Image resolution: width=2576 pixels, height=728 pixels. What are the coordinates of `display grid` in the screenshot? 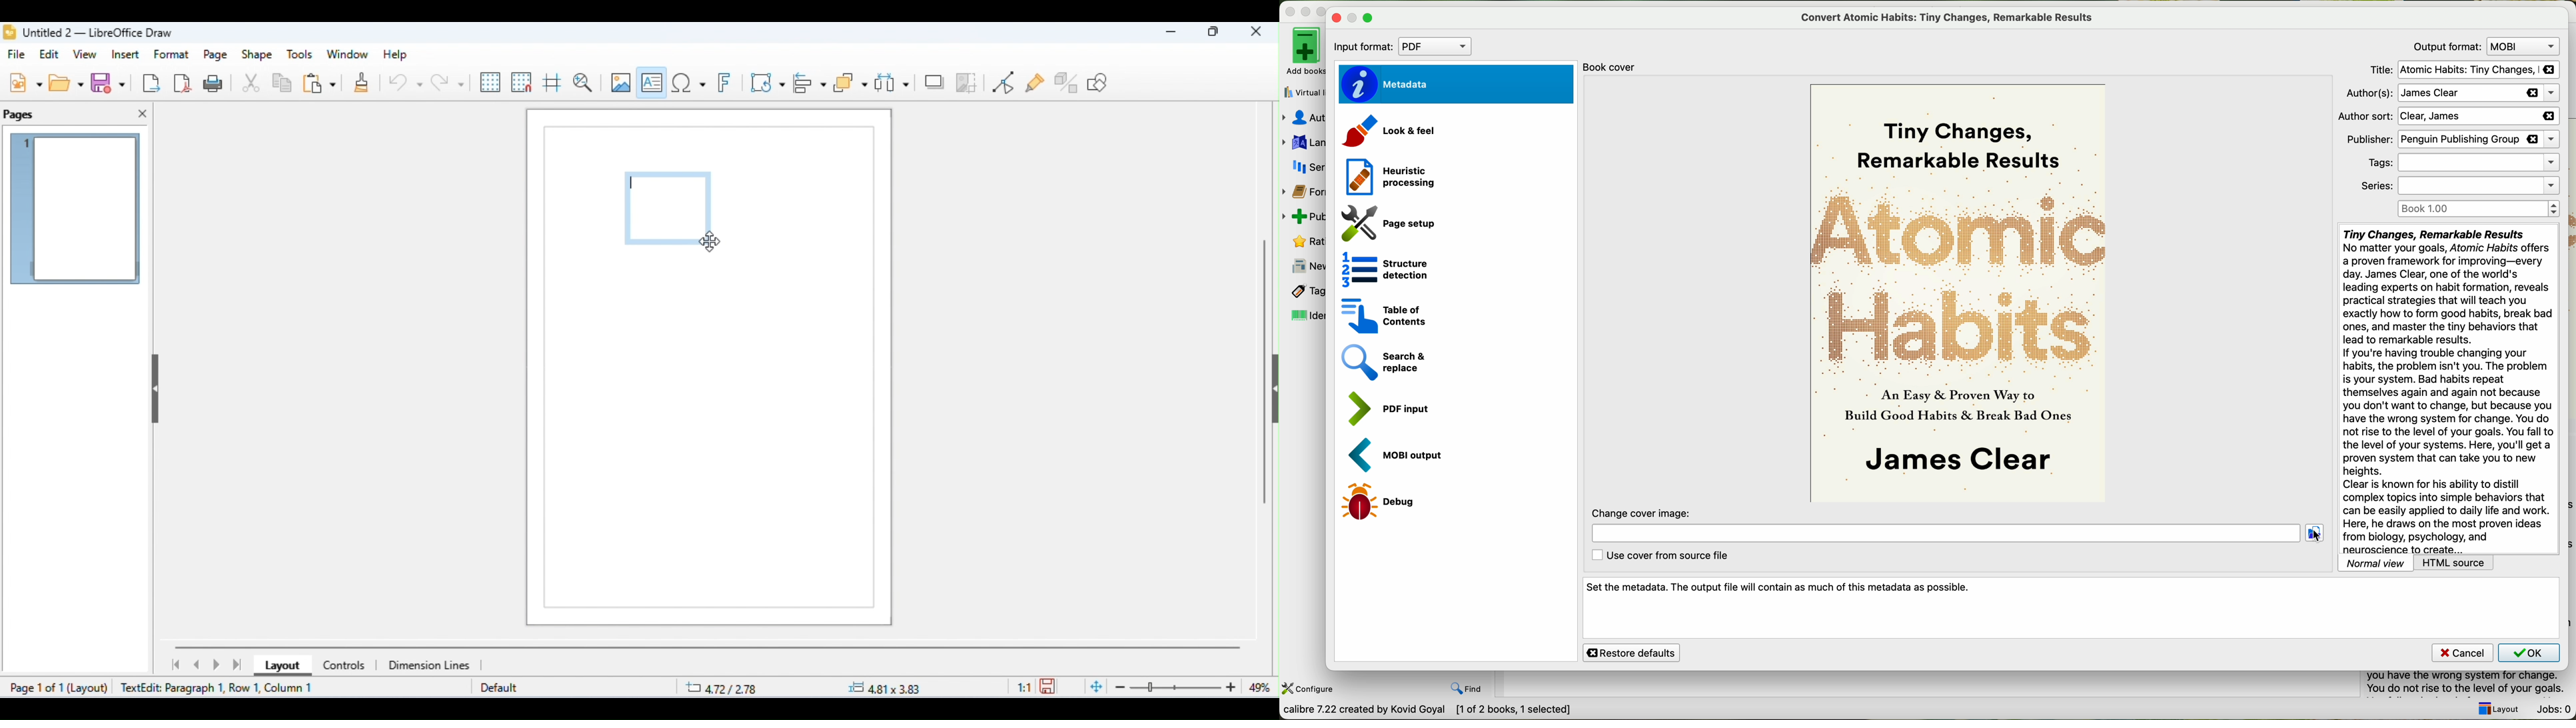 It's located at (491, 83).